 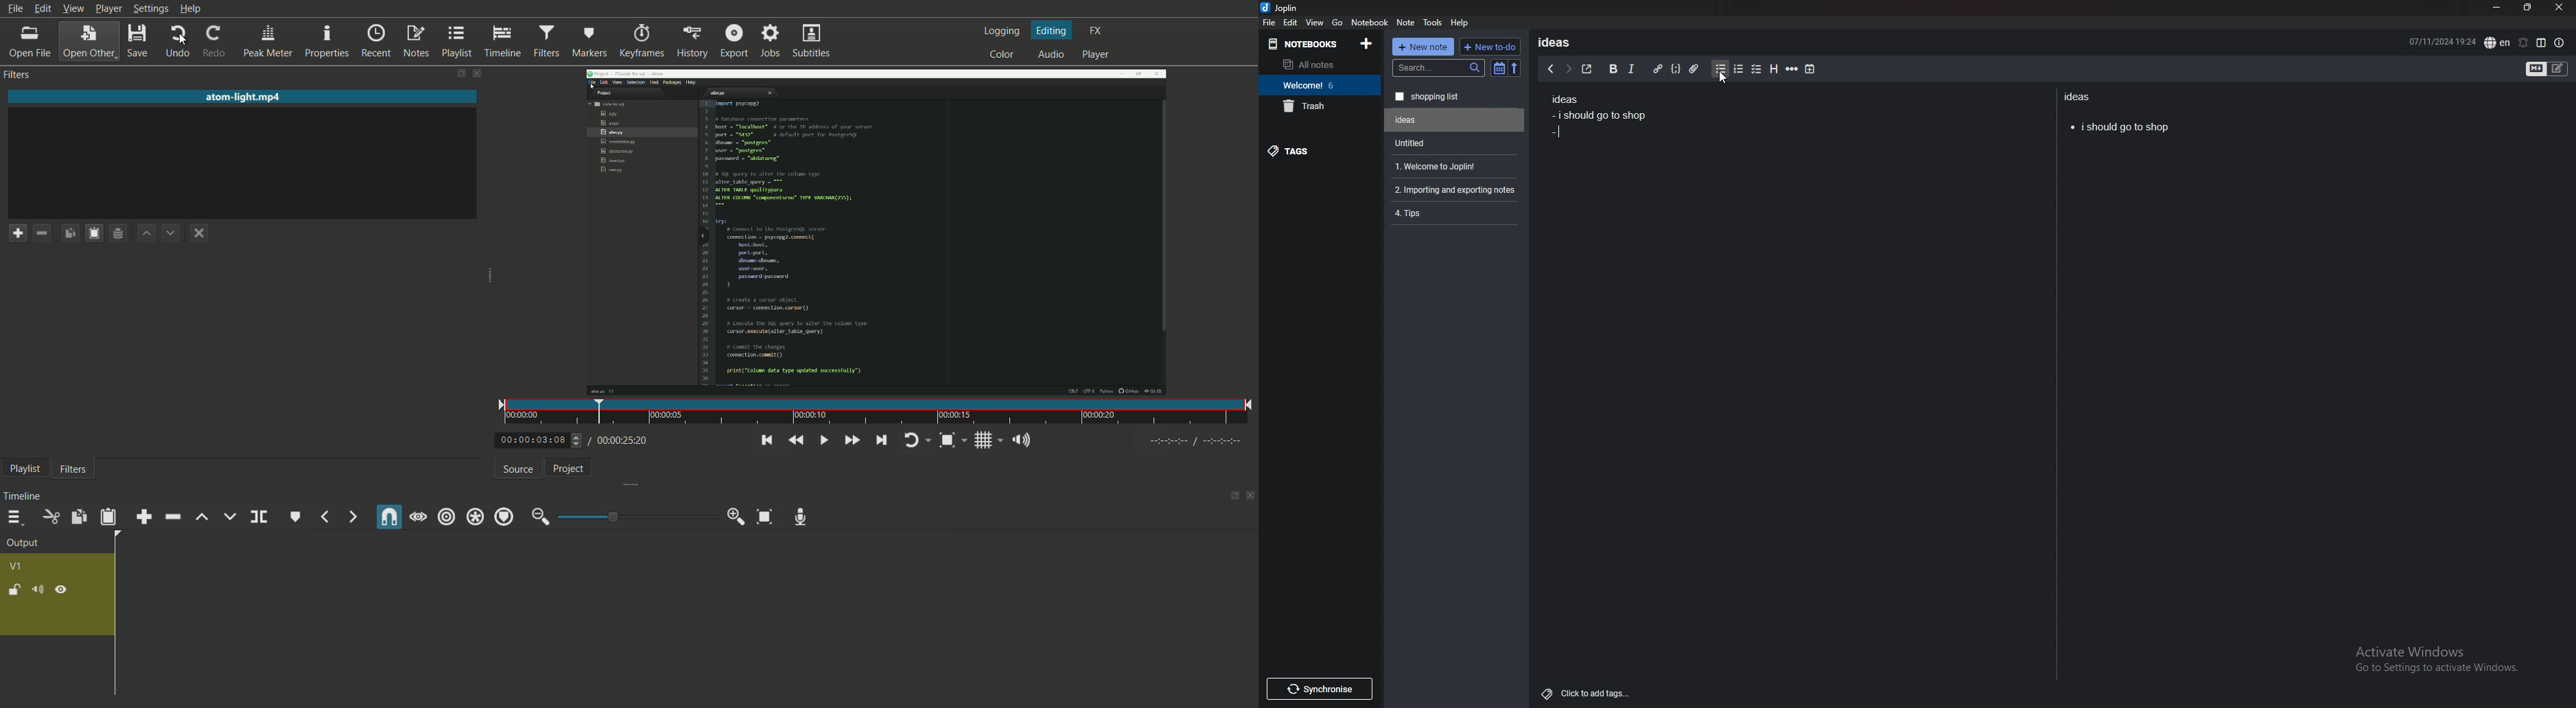 What do you see at coordinates (1233, 495) in the screenshot?
I see `change layout` at bounding box center [1233, 495].